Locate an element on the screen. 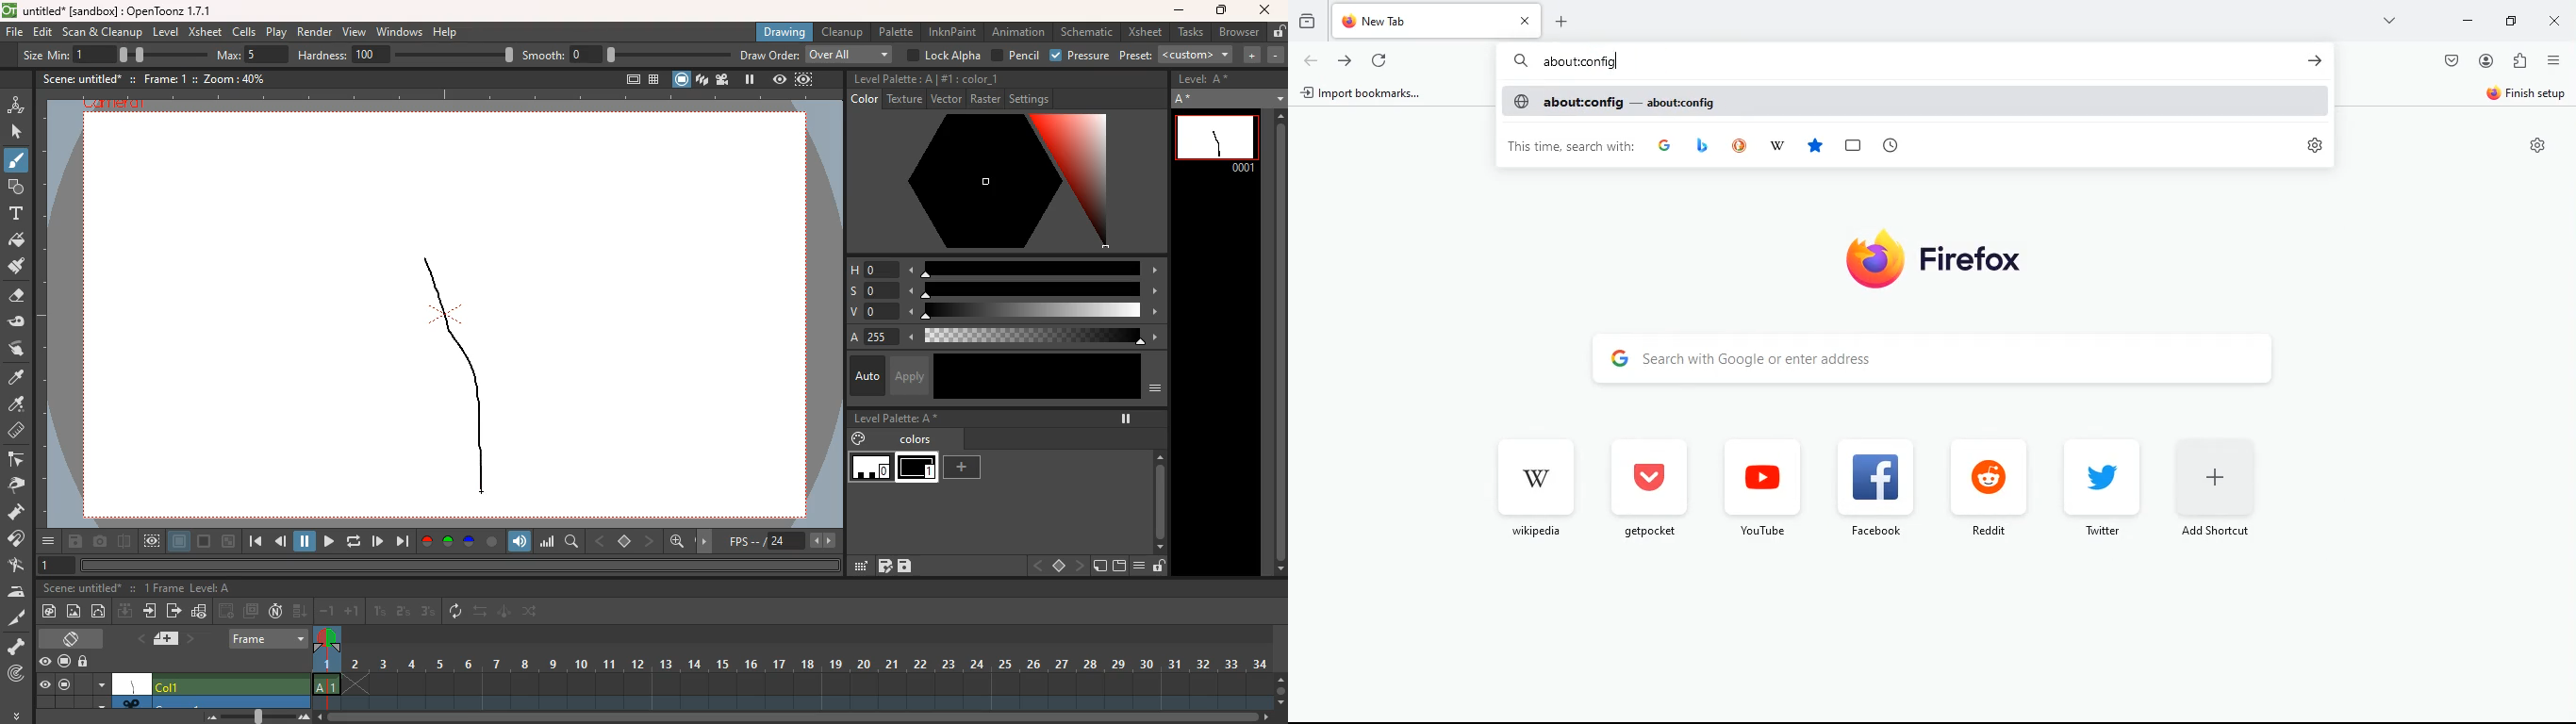 The image size is (2576, 728). iron is located at coordinates (20, 592).